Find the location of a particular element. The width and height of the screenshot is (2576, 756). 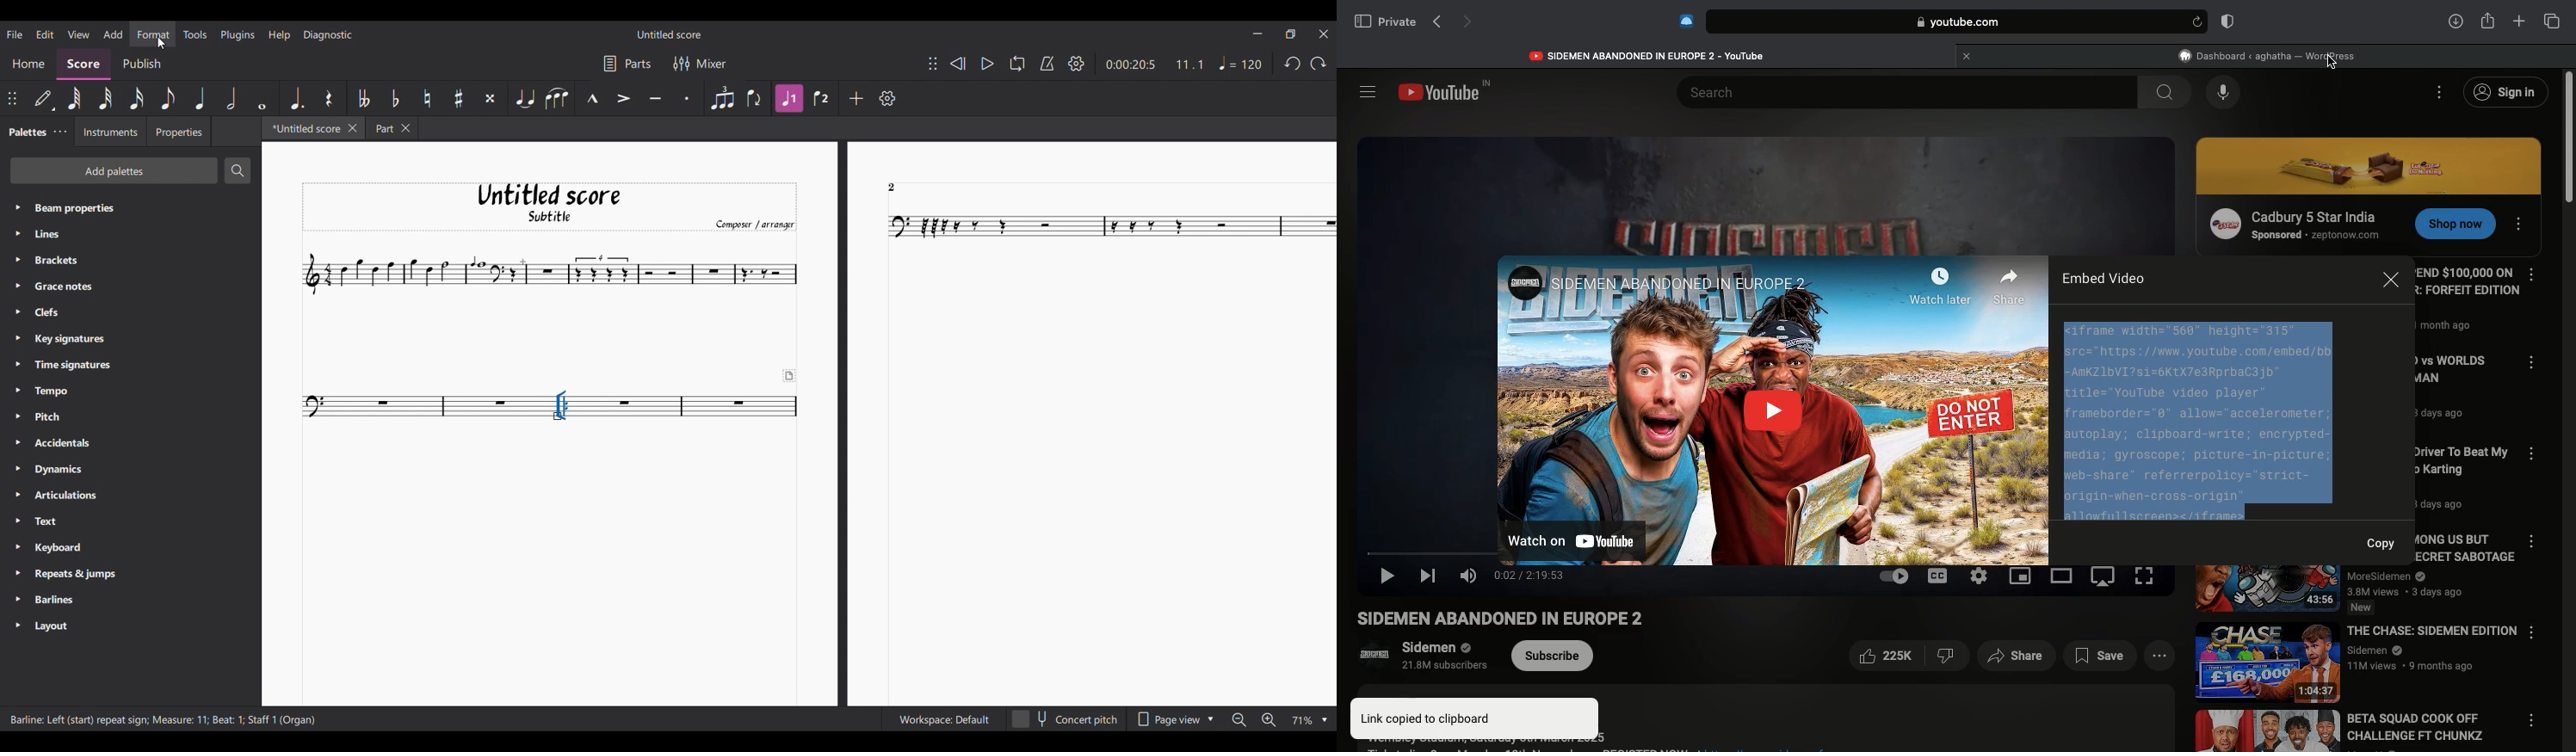

View more is located at coordinates (2158, 656).